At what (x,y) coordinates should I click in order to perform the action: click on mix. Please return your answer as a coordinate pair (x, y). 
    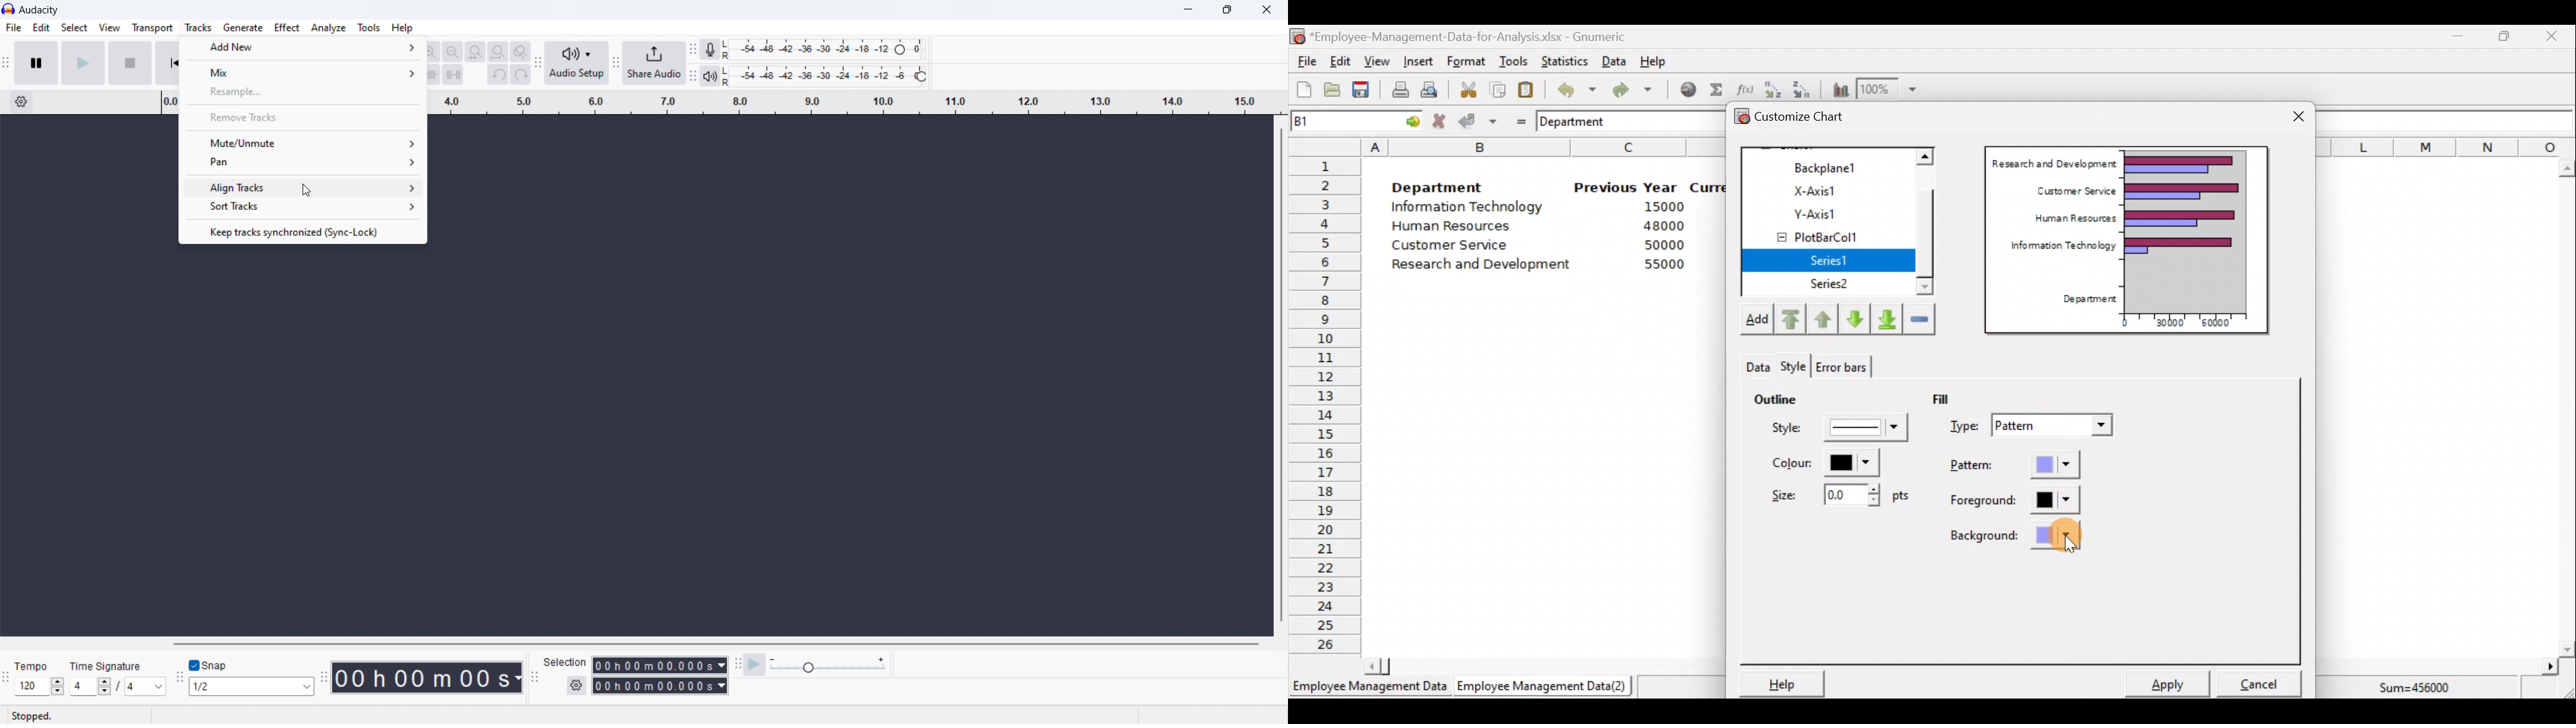
    Looking at the image, I should click on (301, 70).